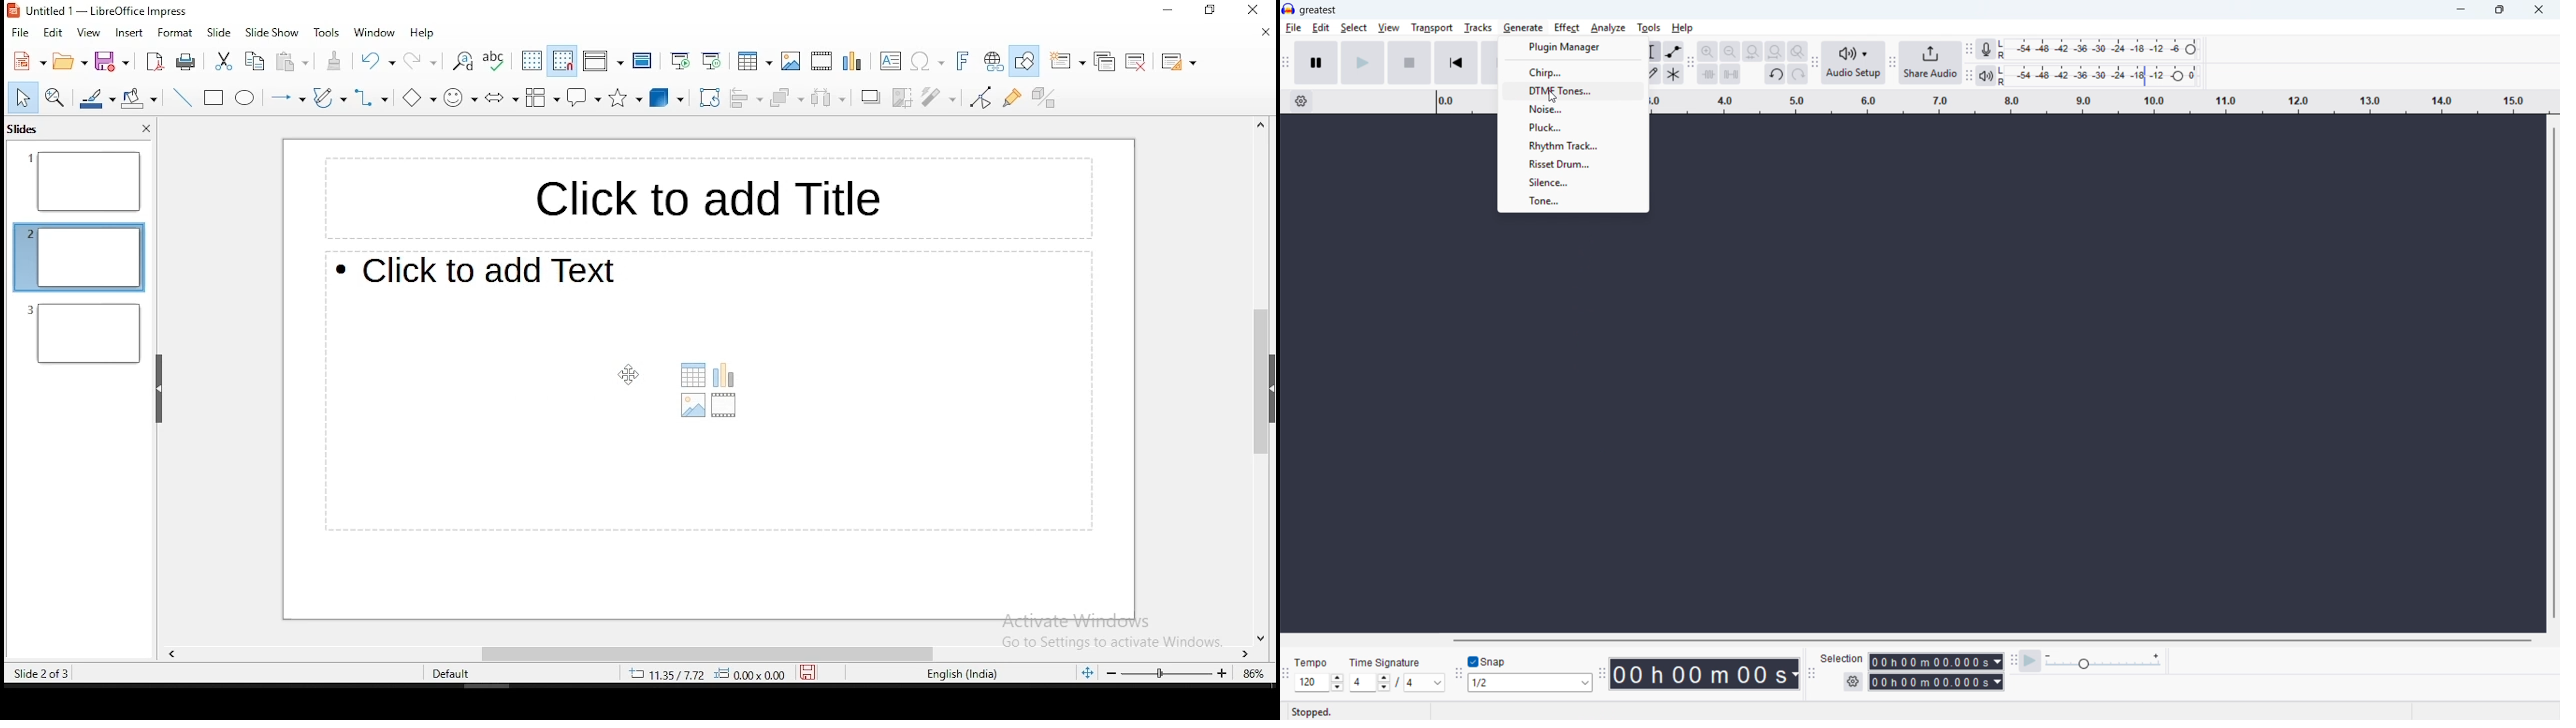  Describe the element at coordinates (1604, 674) in the screenshot. I see `Time toolbar ` at that location.